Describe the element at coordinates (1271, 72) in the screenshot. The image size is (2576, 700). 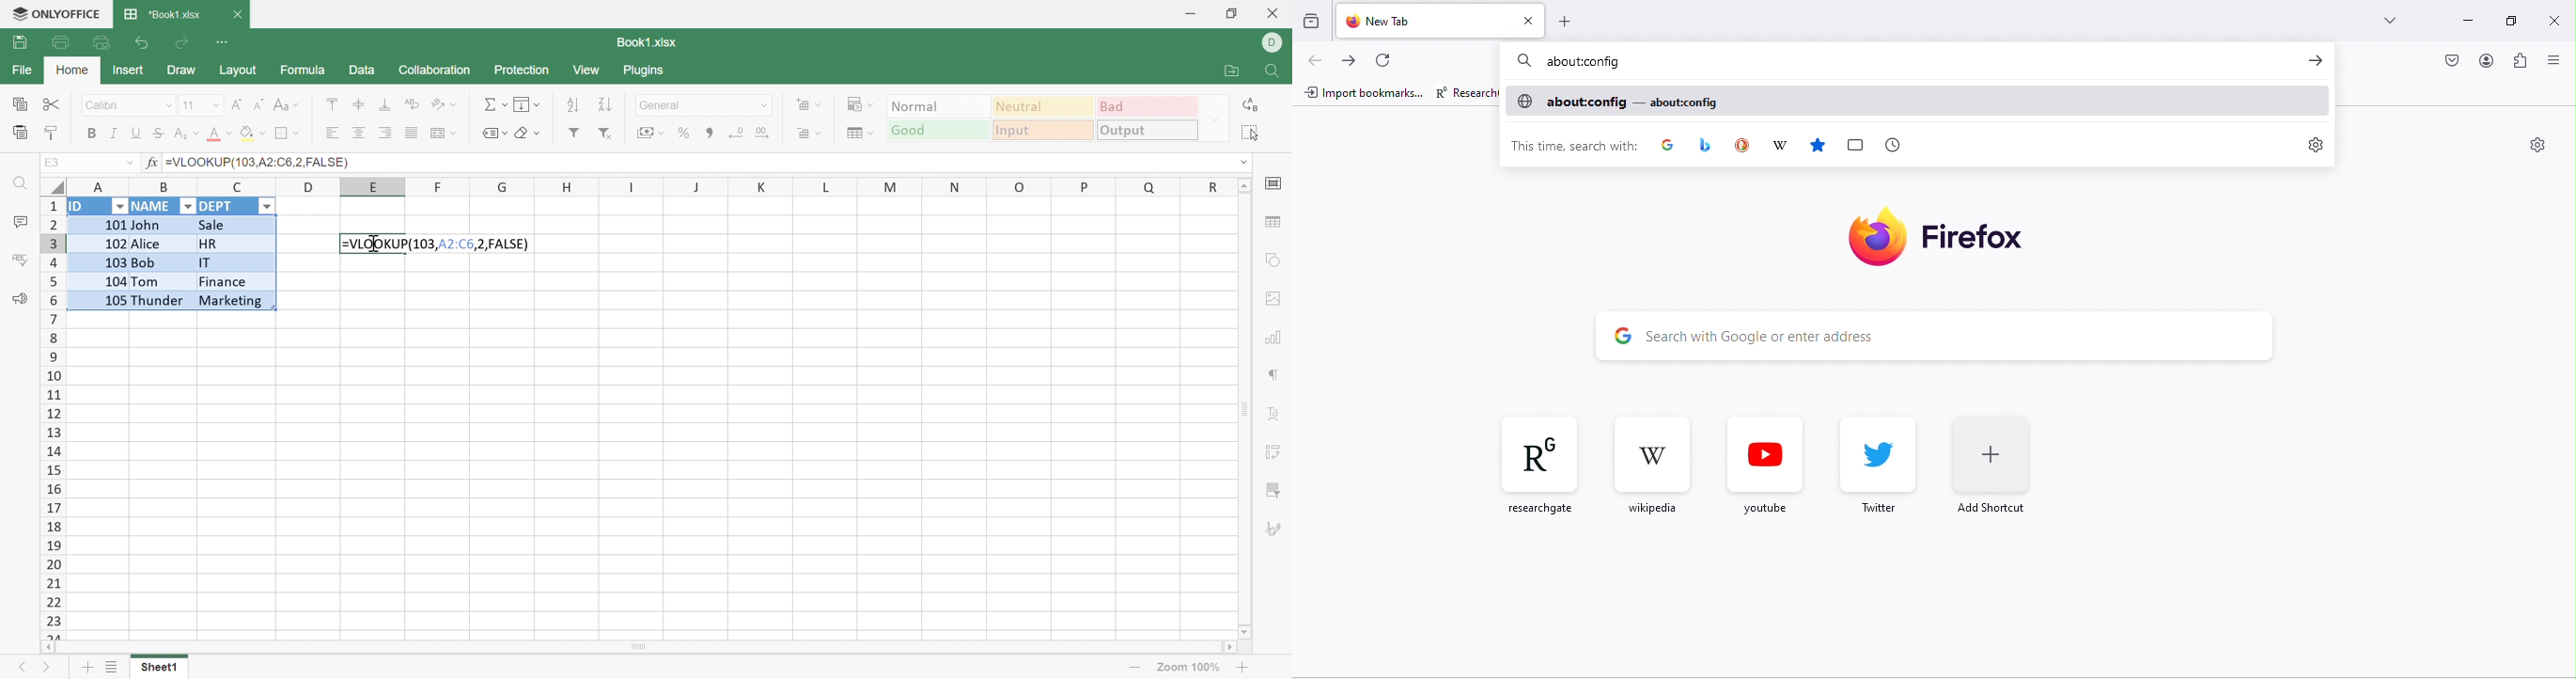
I see `Find` at that location.